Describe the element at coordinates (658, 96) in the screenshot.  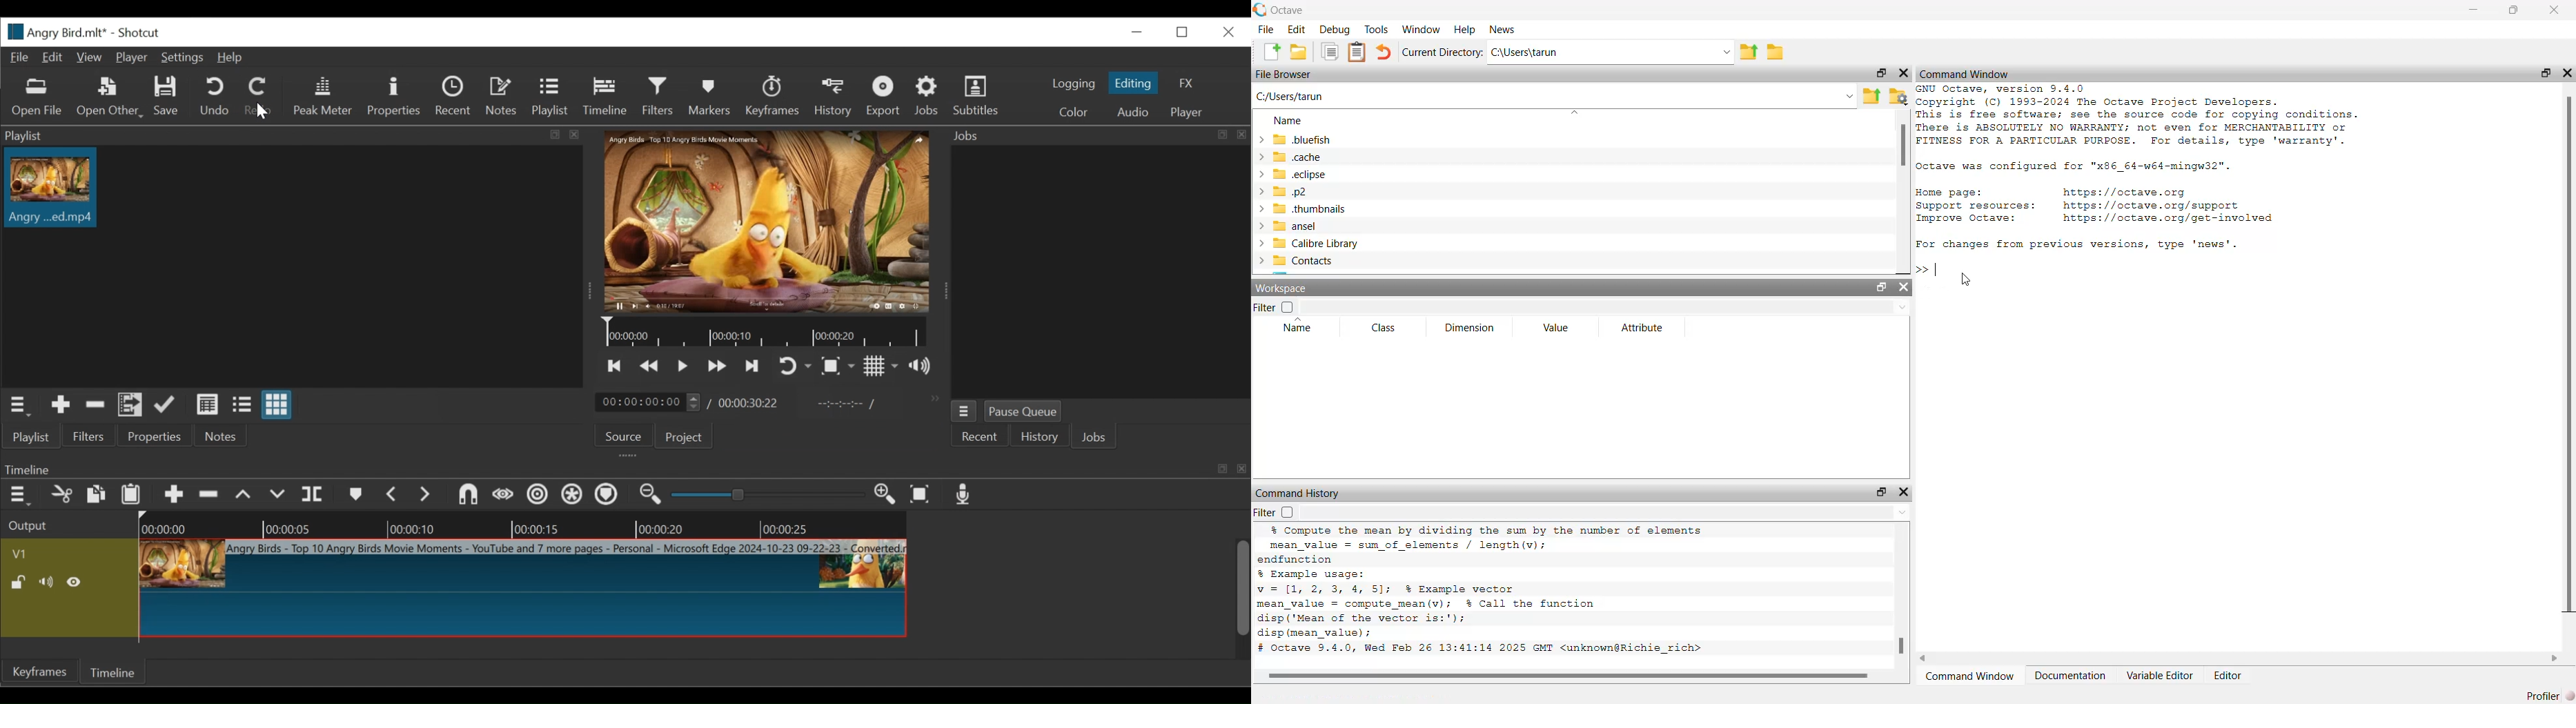
I see `Filters` at that location.